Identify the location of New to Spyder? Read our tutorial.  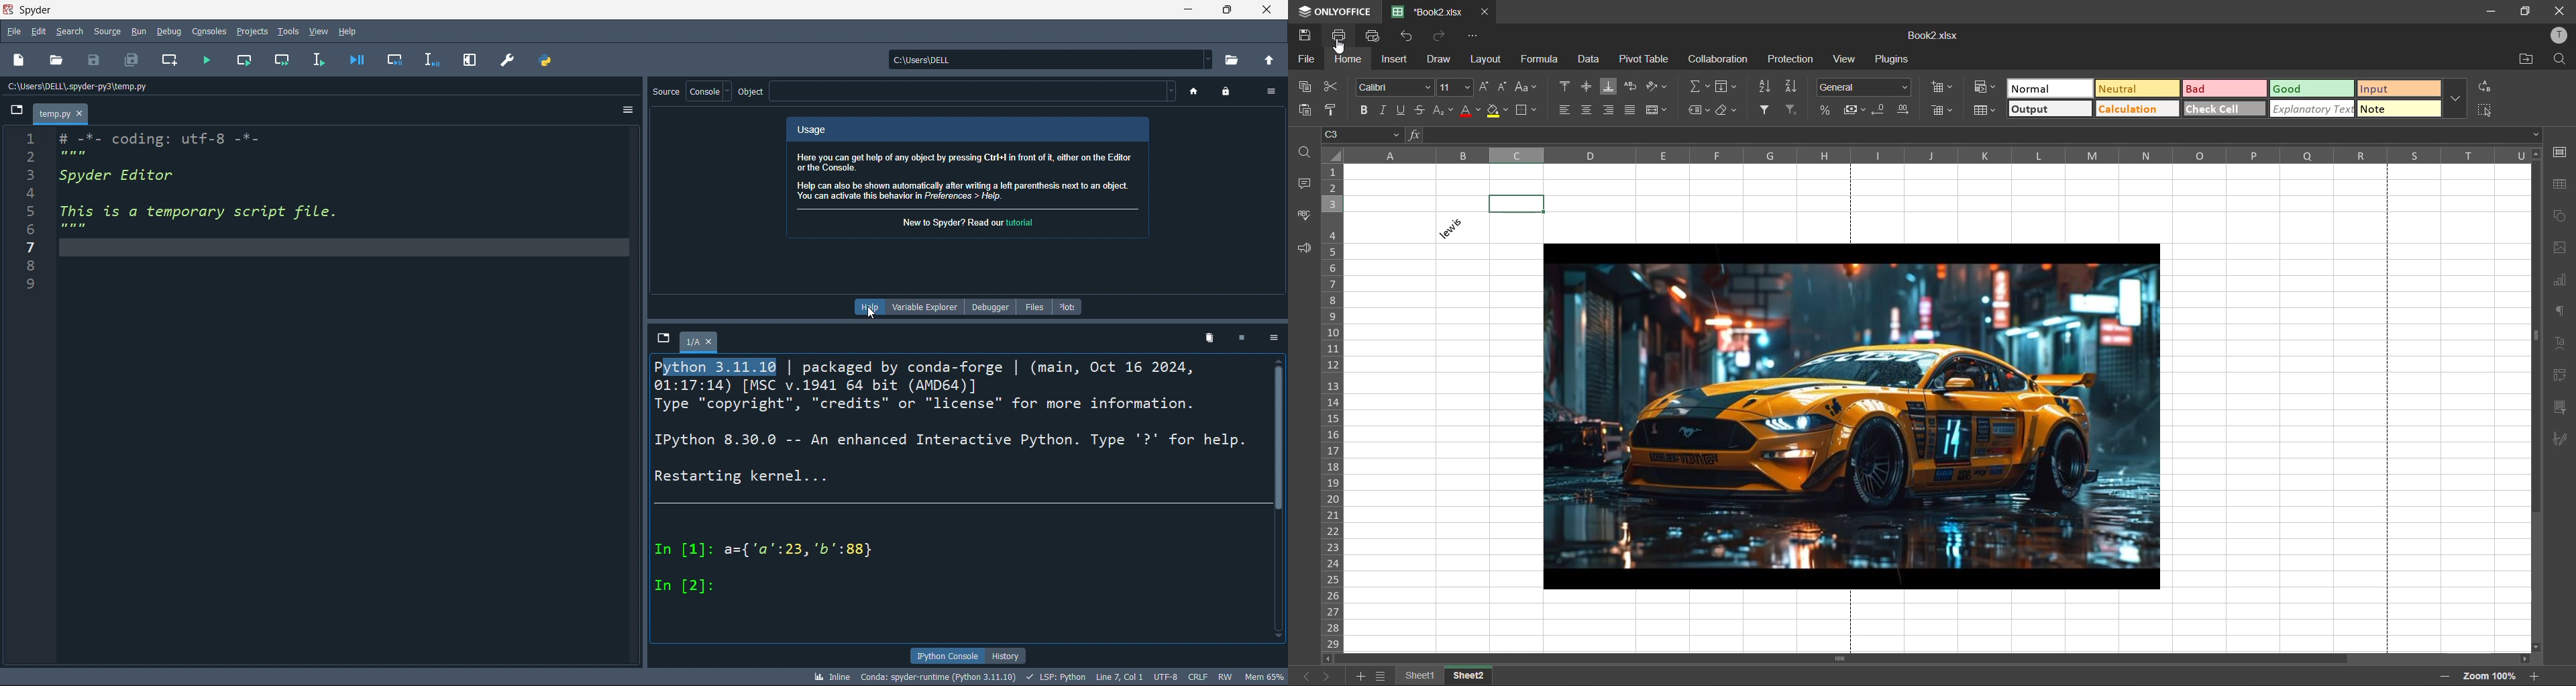
(970, 222).